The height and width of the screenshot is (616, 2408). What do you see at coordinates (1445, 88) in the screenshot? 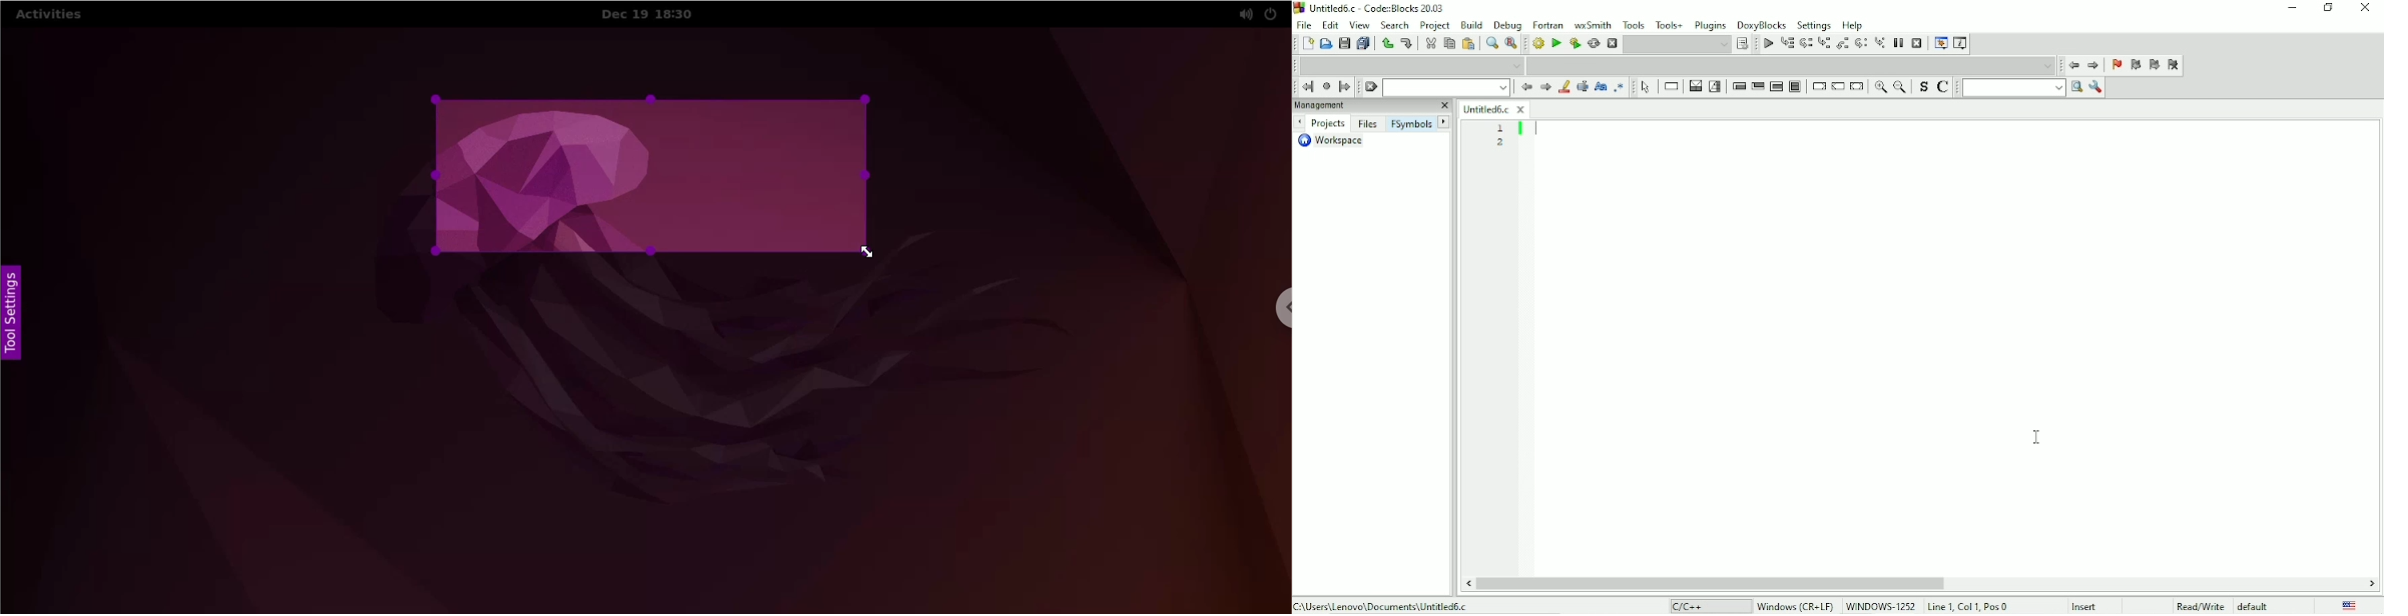
I see `Drop down` at bounding box center [1445, 88].